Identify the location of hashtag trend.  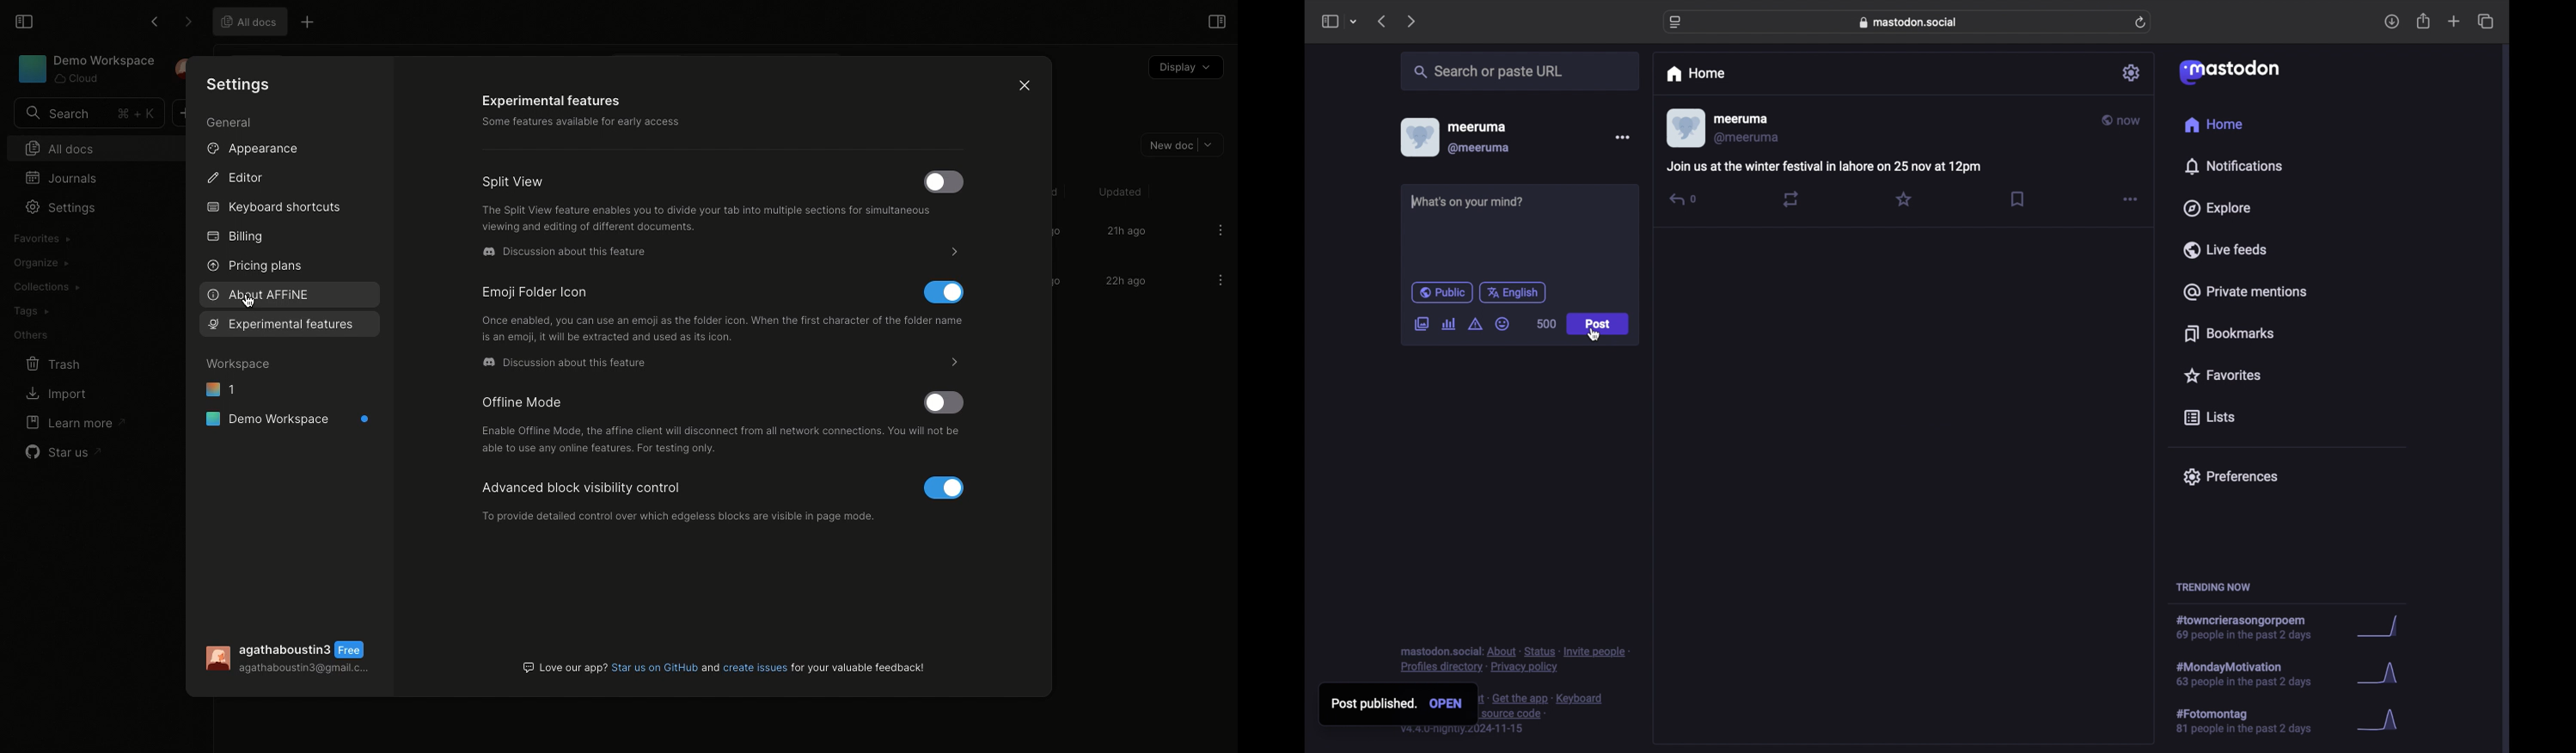
(2251, 628).